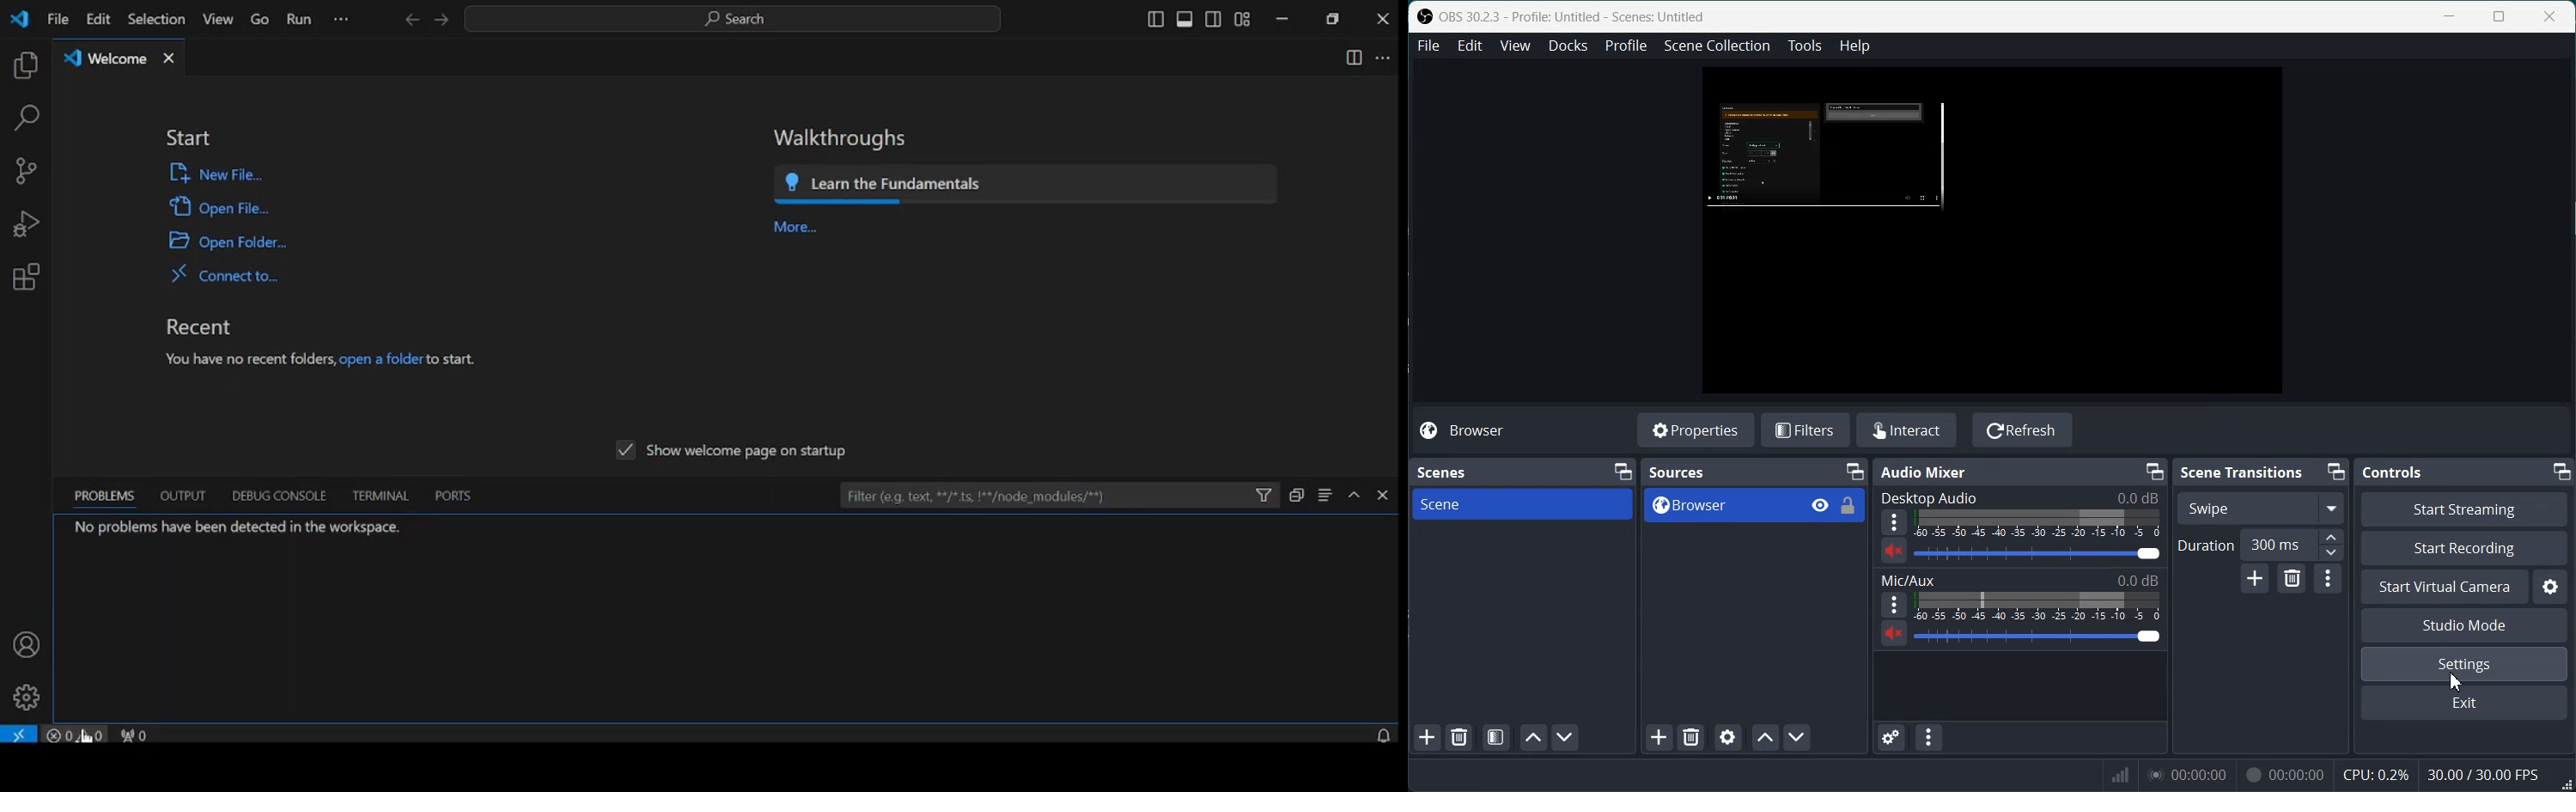 The width and height of the screenshot is (2576, 812). Describe the element at coordinates (2464, 509) in the screenshot. I see `Start streaming` at that location.